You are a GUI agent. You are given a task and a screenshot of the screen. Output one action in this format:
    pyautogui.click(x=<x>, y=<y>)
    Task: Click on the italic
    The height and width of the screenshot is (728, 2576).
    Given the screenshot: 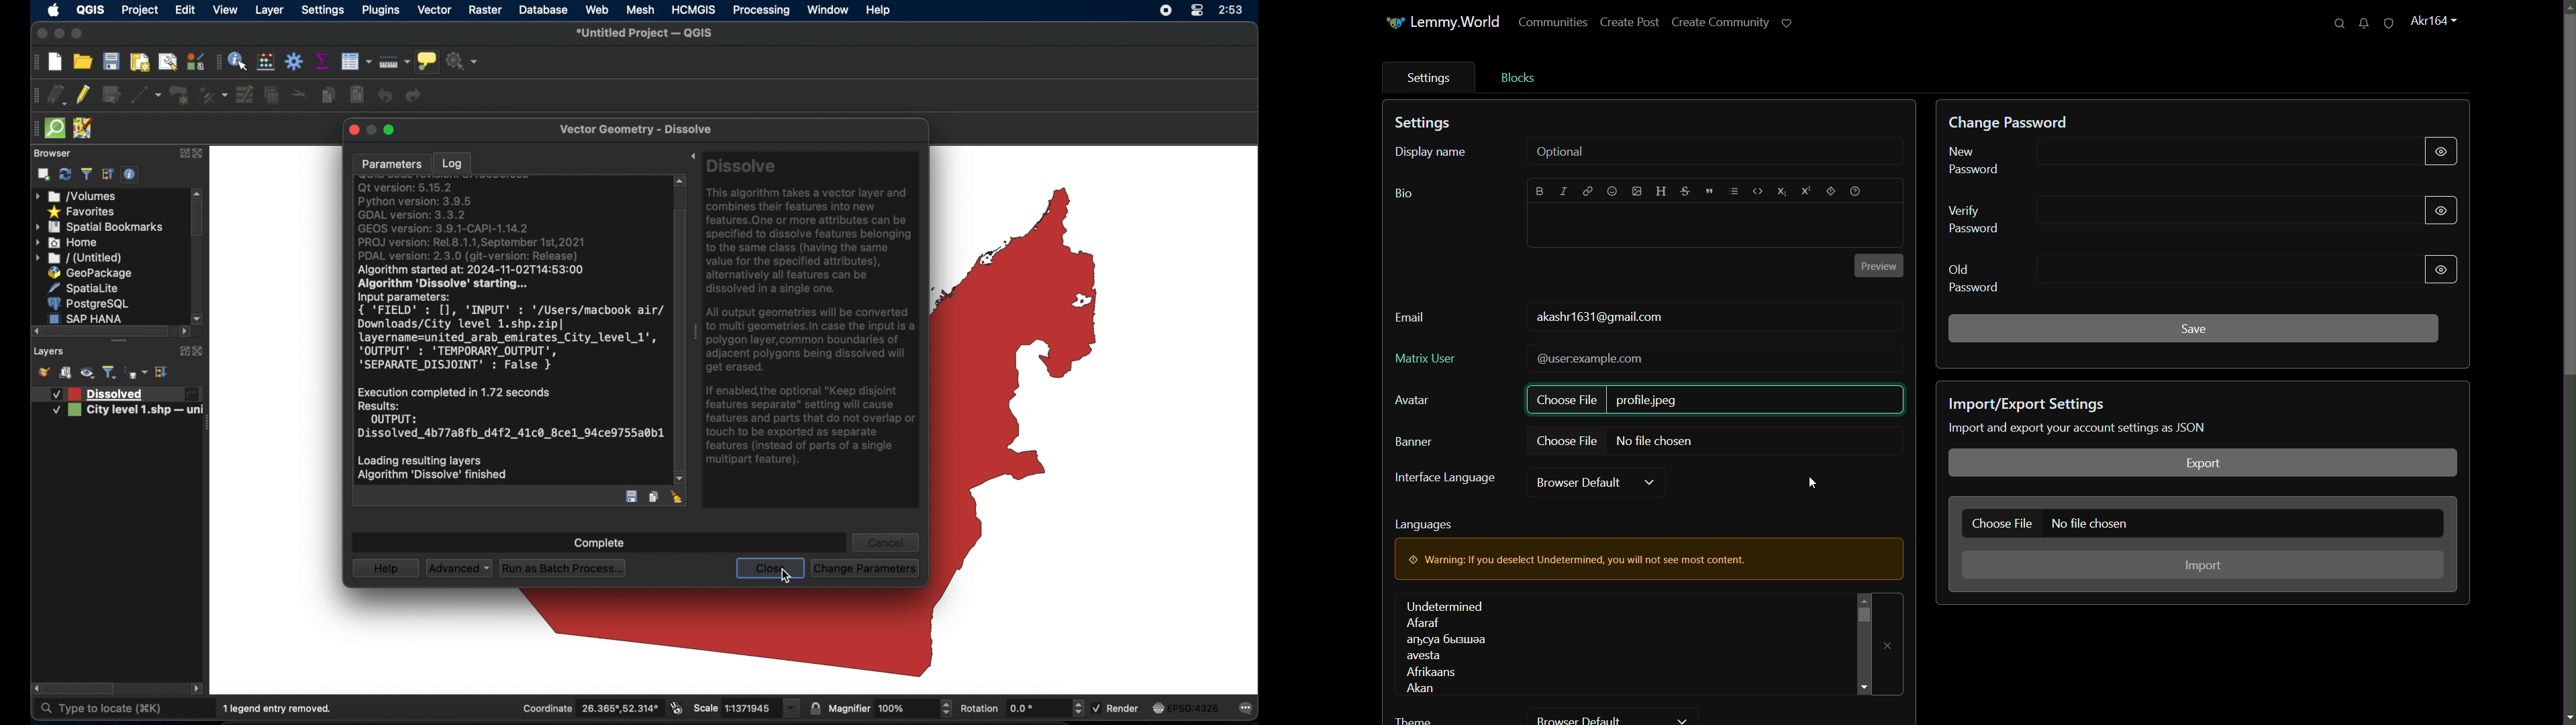 What is the action you would take?
    pyautogui.click(x=1565, y=191)
    